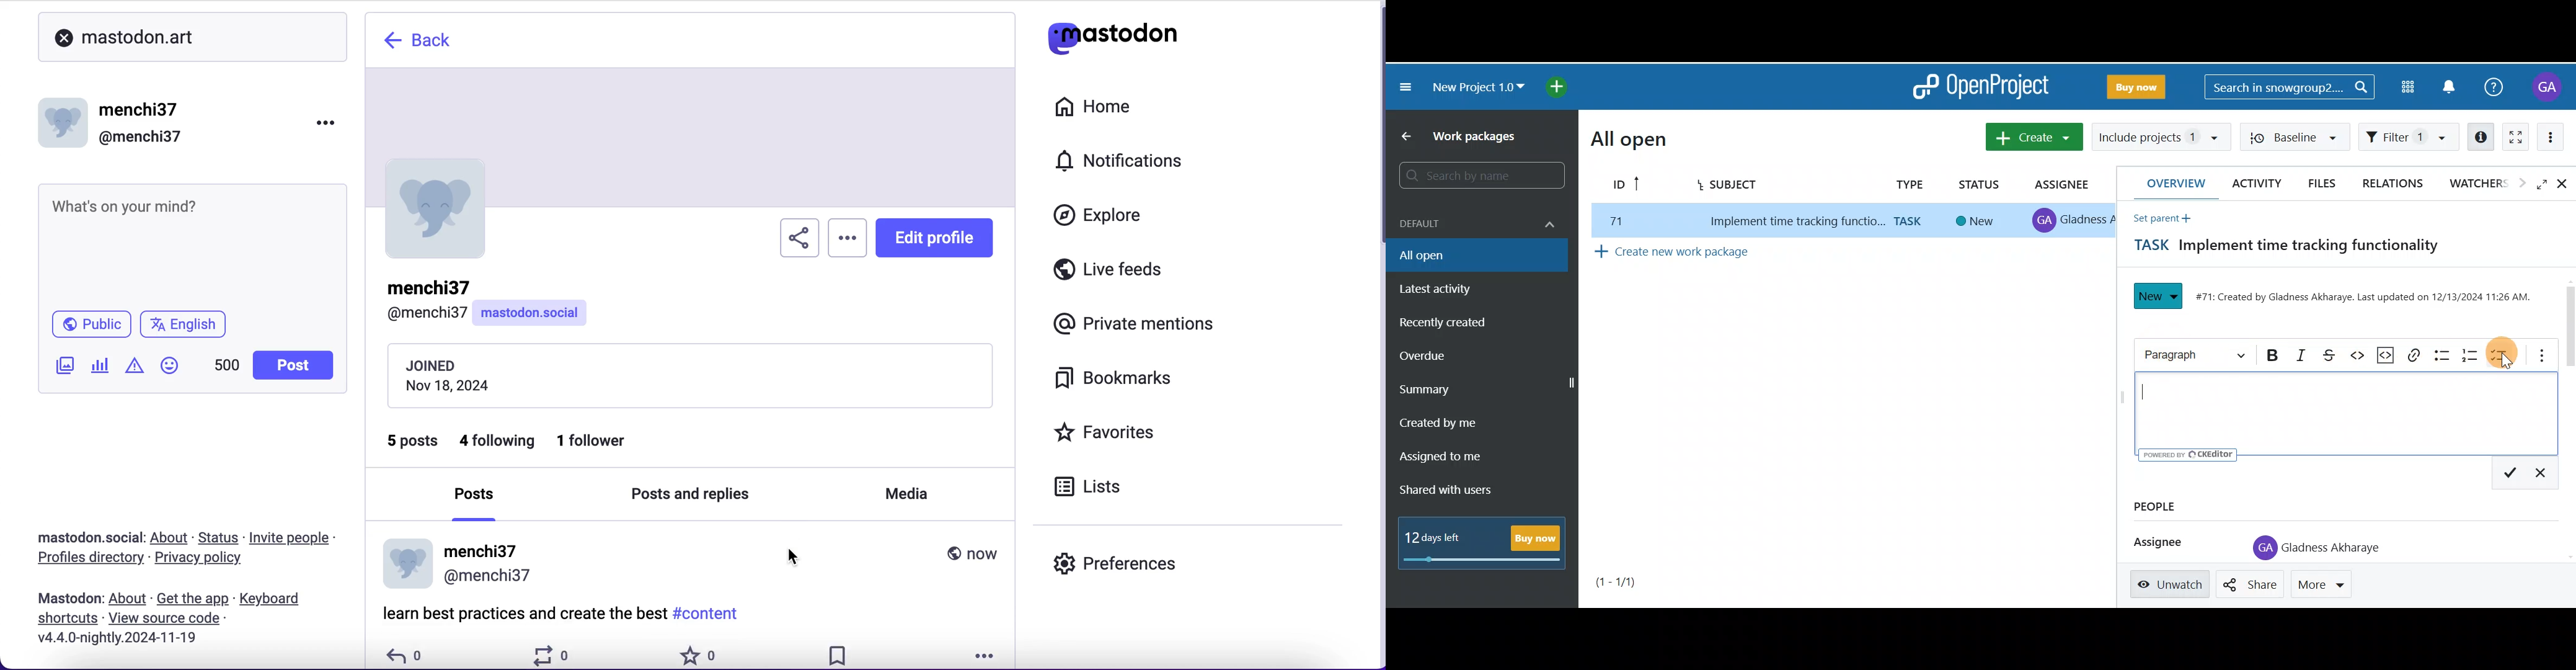 The width and height of the screenshot is (2576, 672). Describe the element at coordinates (1463, 257) in the screenshot. I see `All open` at that location.